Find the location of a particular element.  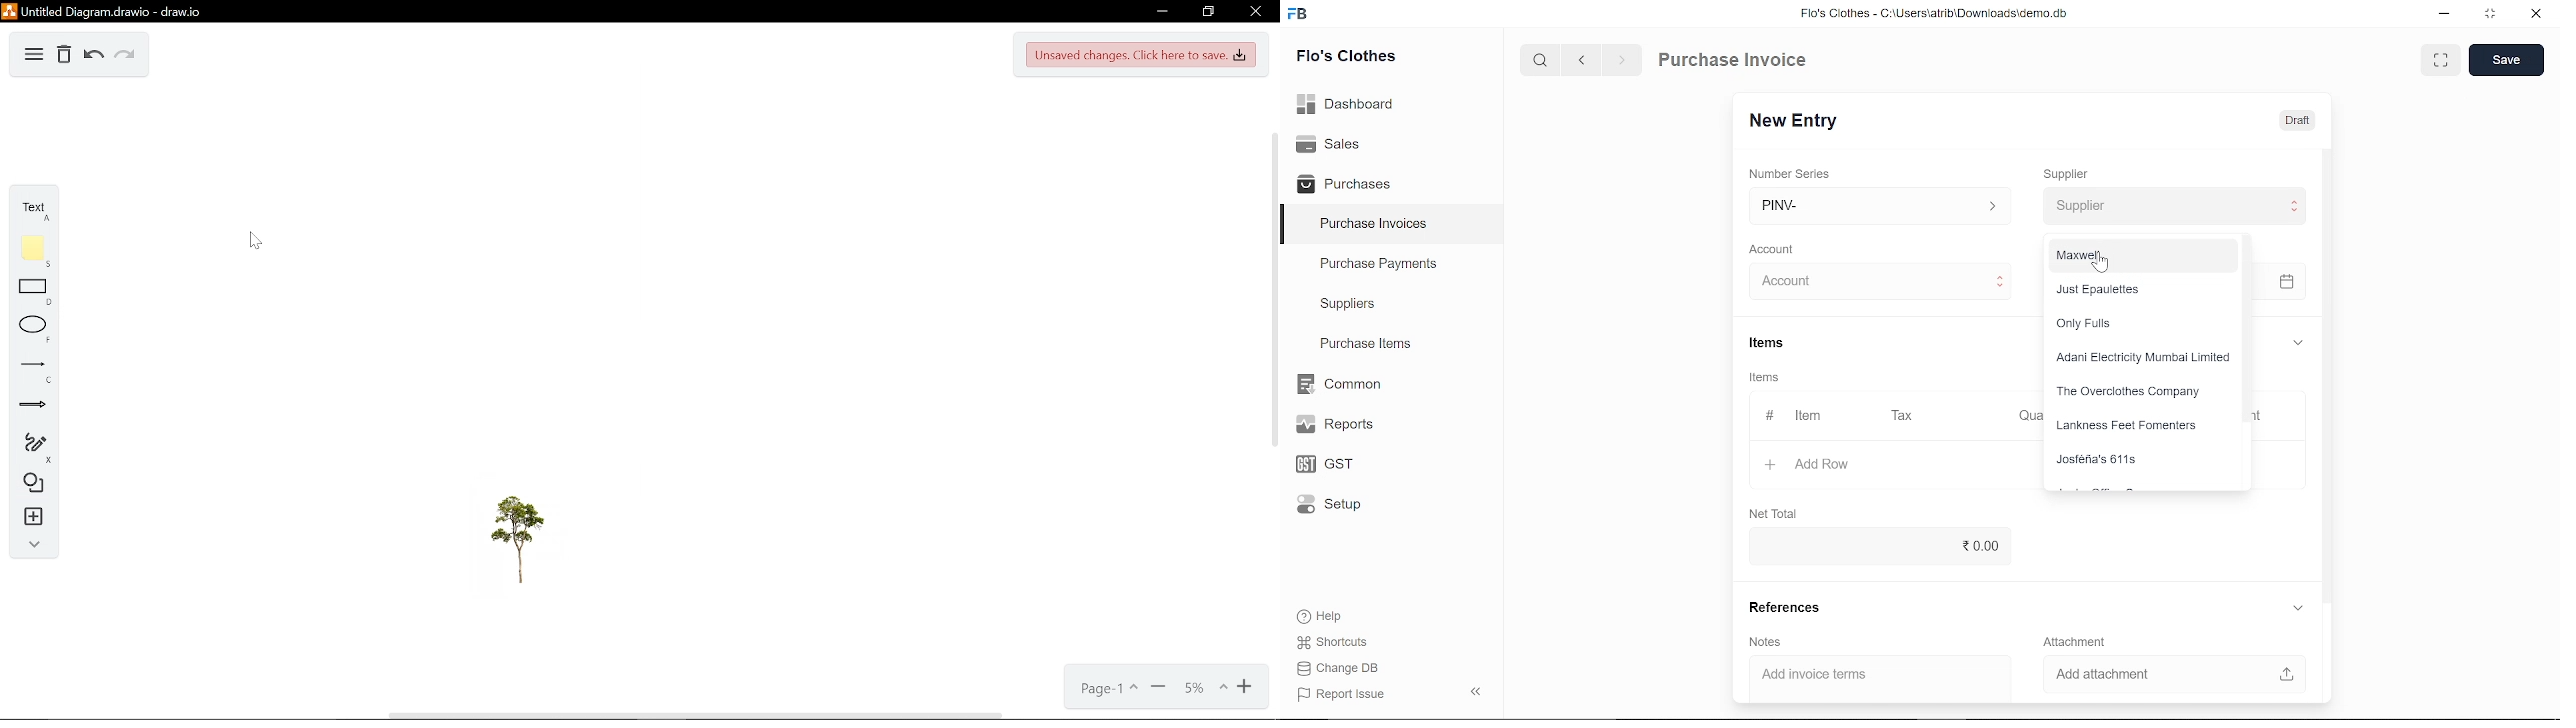

Add invoice terms is located at coordinates (1870, 675).